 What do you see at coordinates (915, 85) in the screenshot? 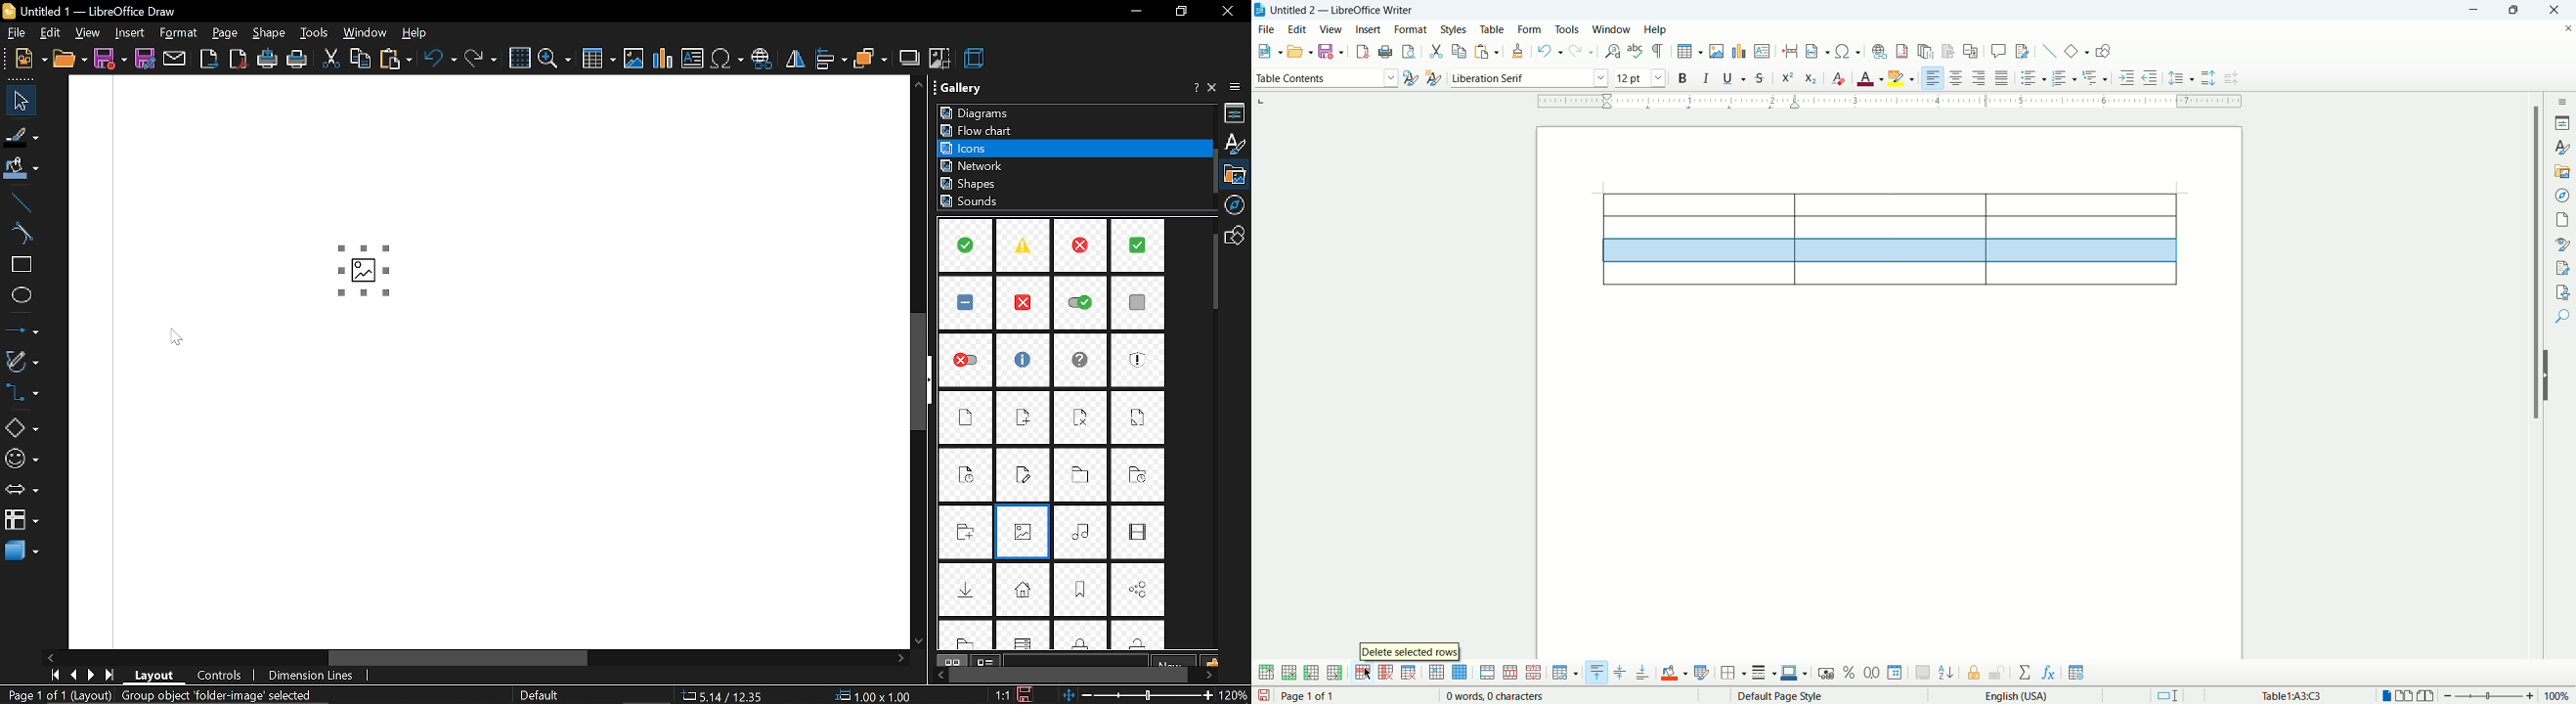
I see `scroll up` at bounding box center [915, 85].